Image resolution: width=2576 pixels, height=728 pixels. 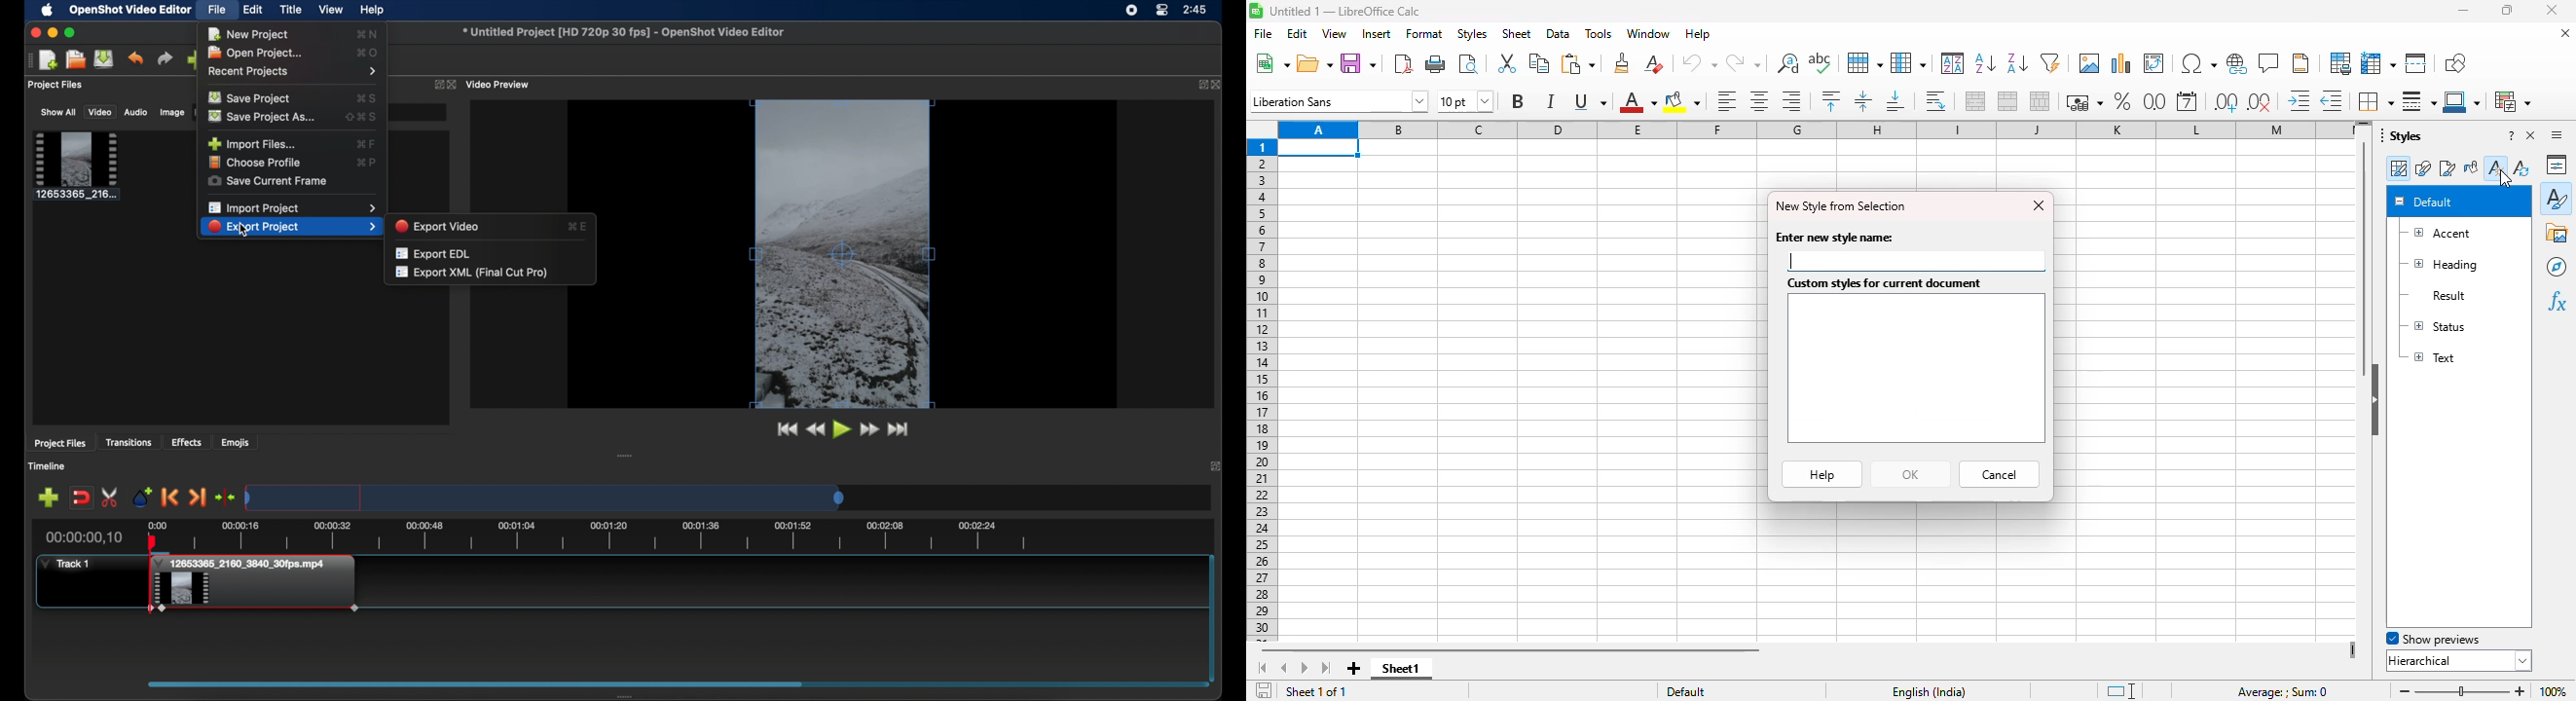 I want to click on sort ascending, so click(x=1985, y=62).